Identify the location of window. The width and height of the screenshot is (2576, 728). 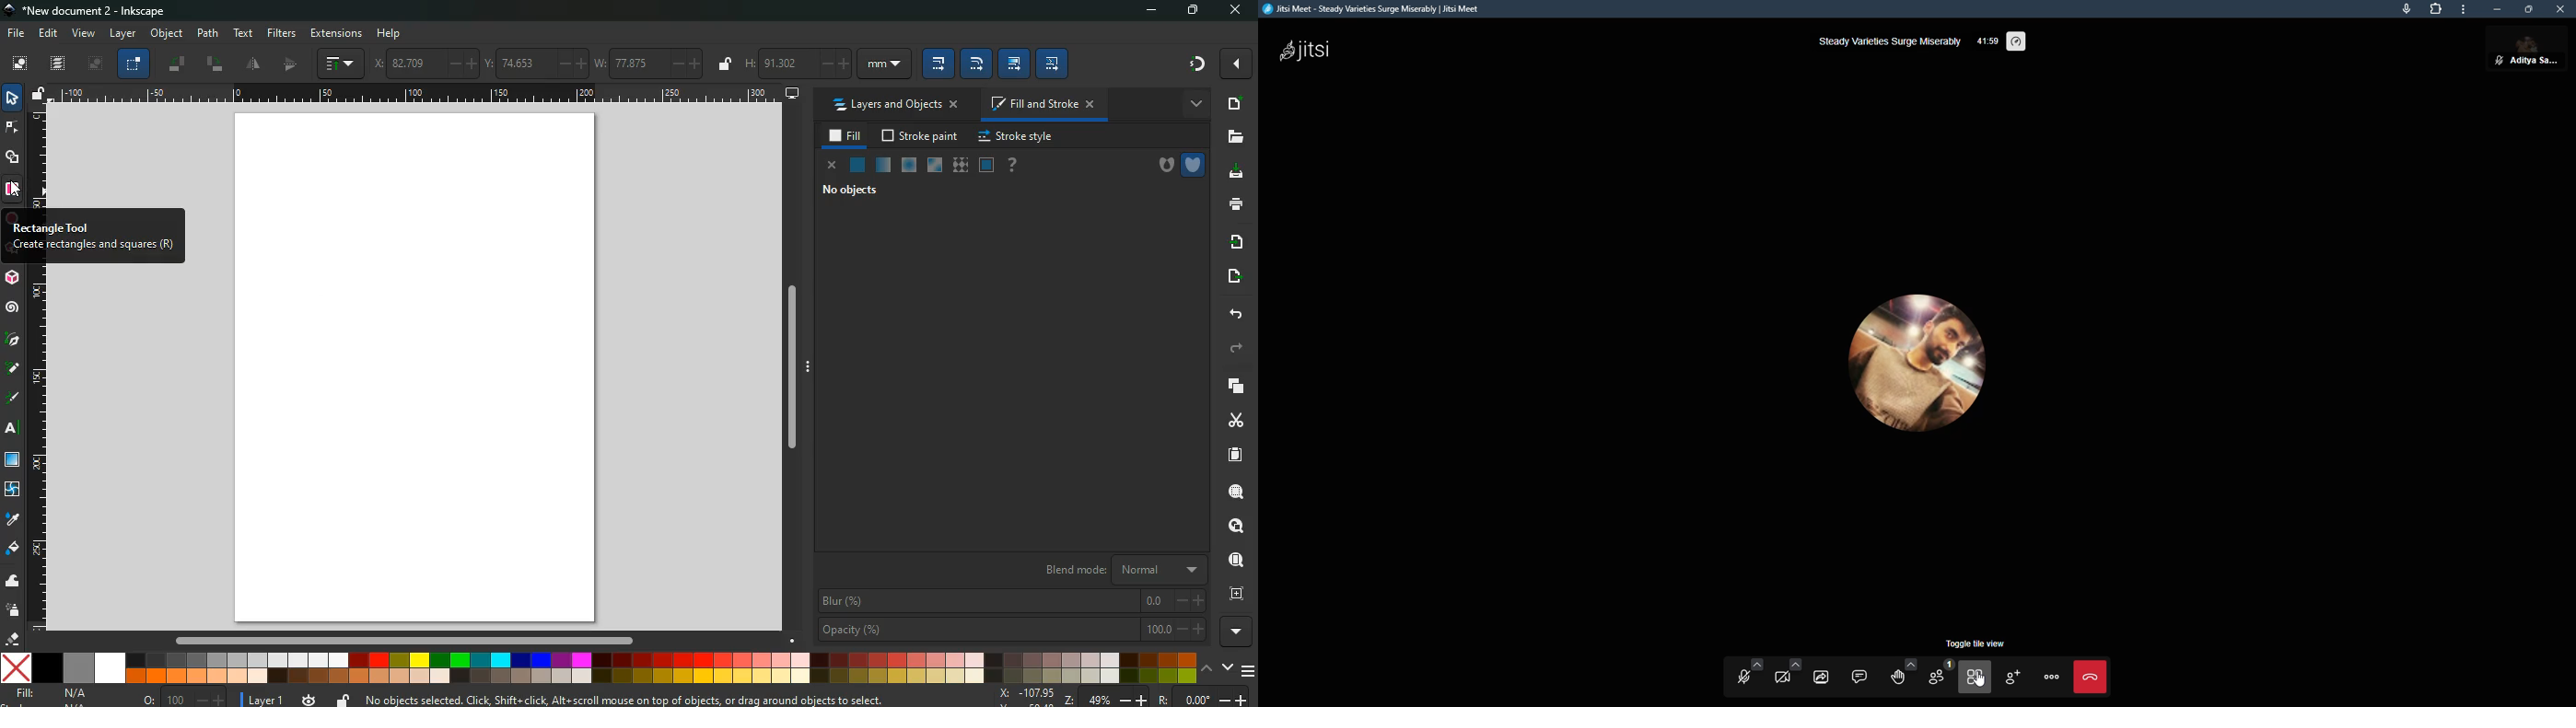
(986, 166).